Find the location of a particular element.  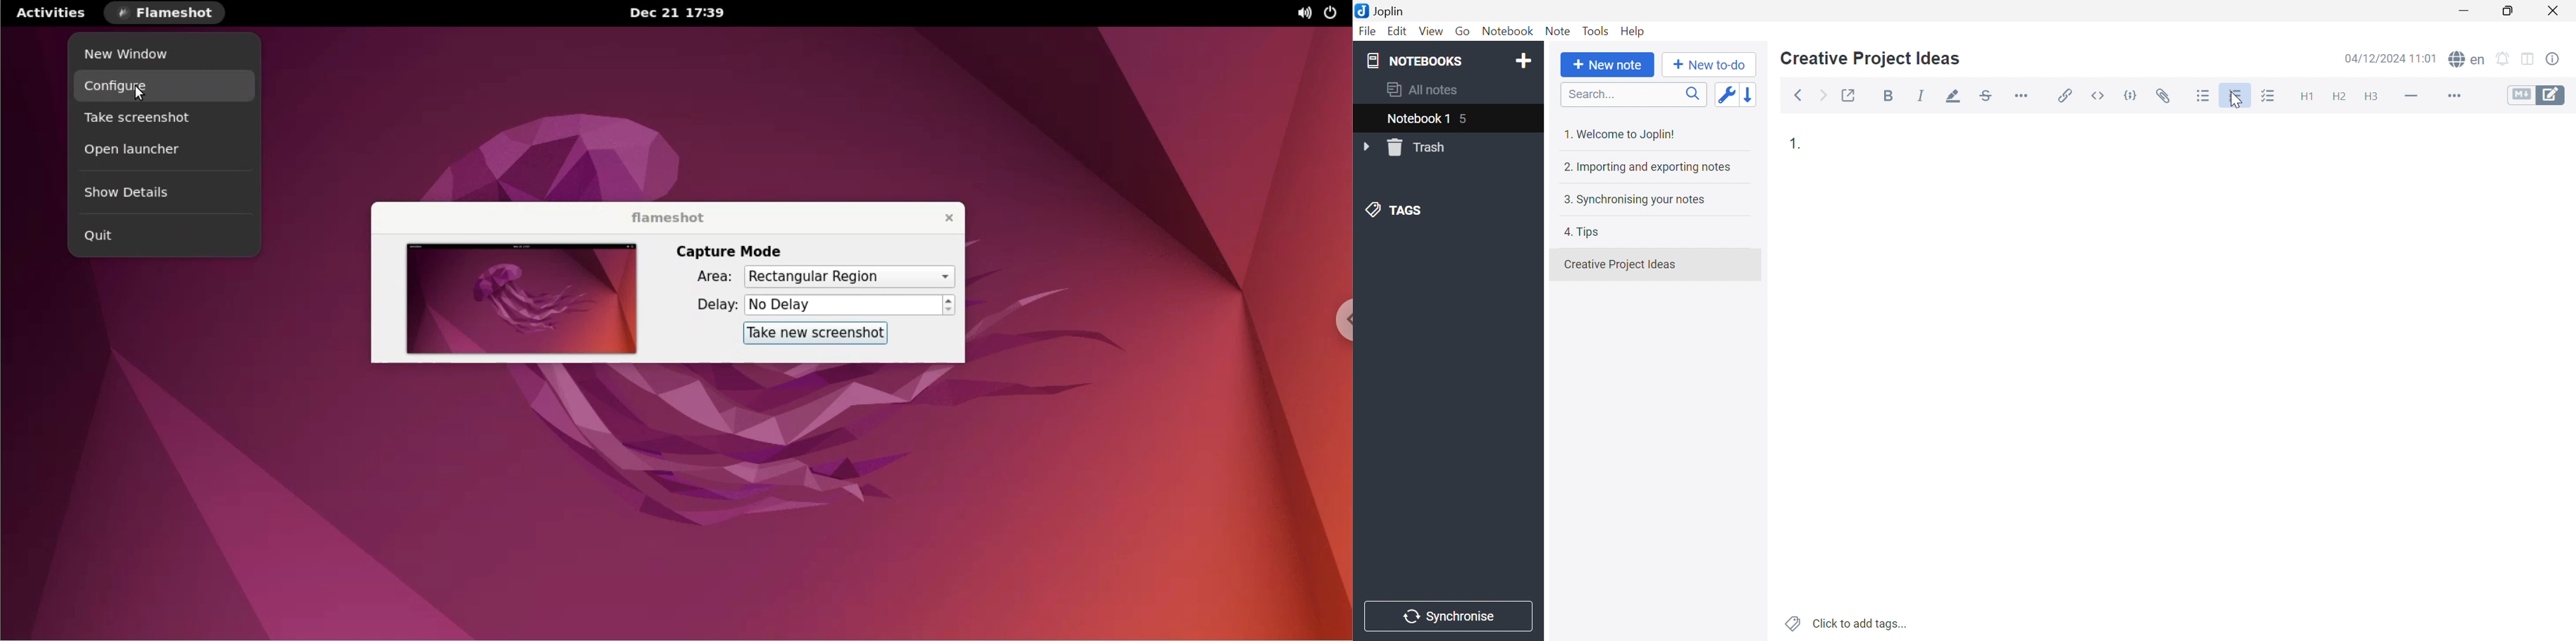

4. Tips is located at coordinates (1587, 231).